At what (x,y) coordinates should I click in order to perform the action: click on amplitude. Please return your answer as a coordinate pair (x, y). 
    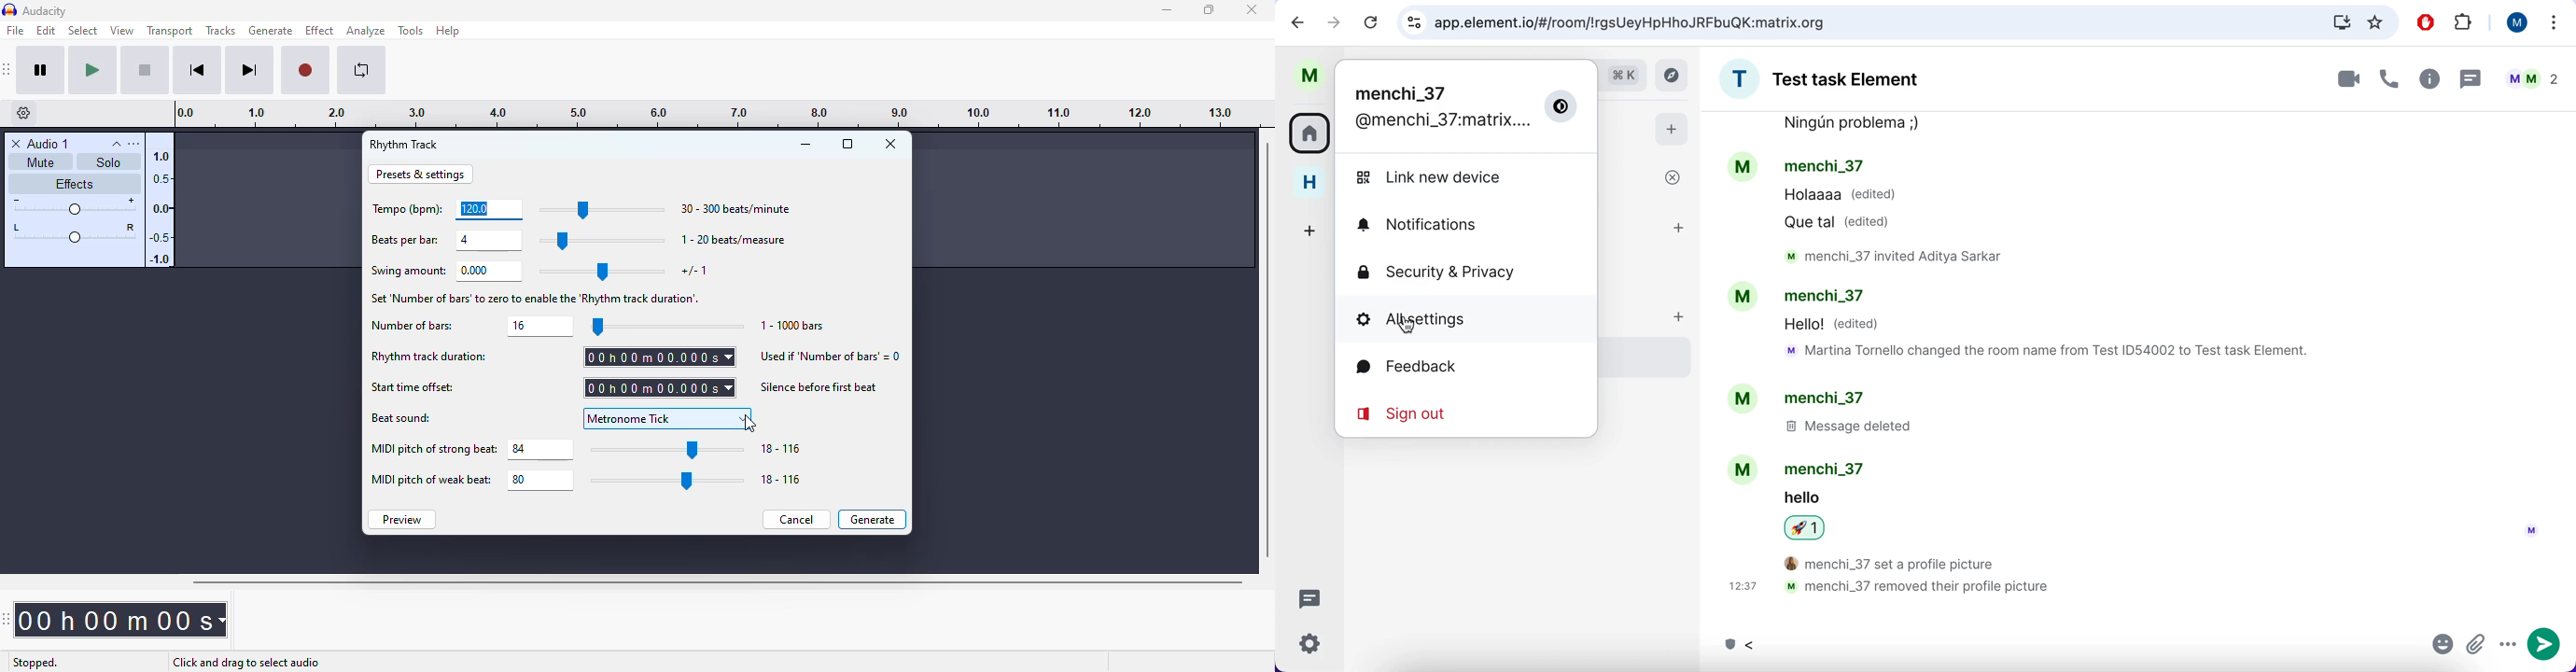
    Looking at the image, I should click on (160, 204).